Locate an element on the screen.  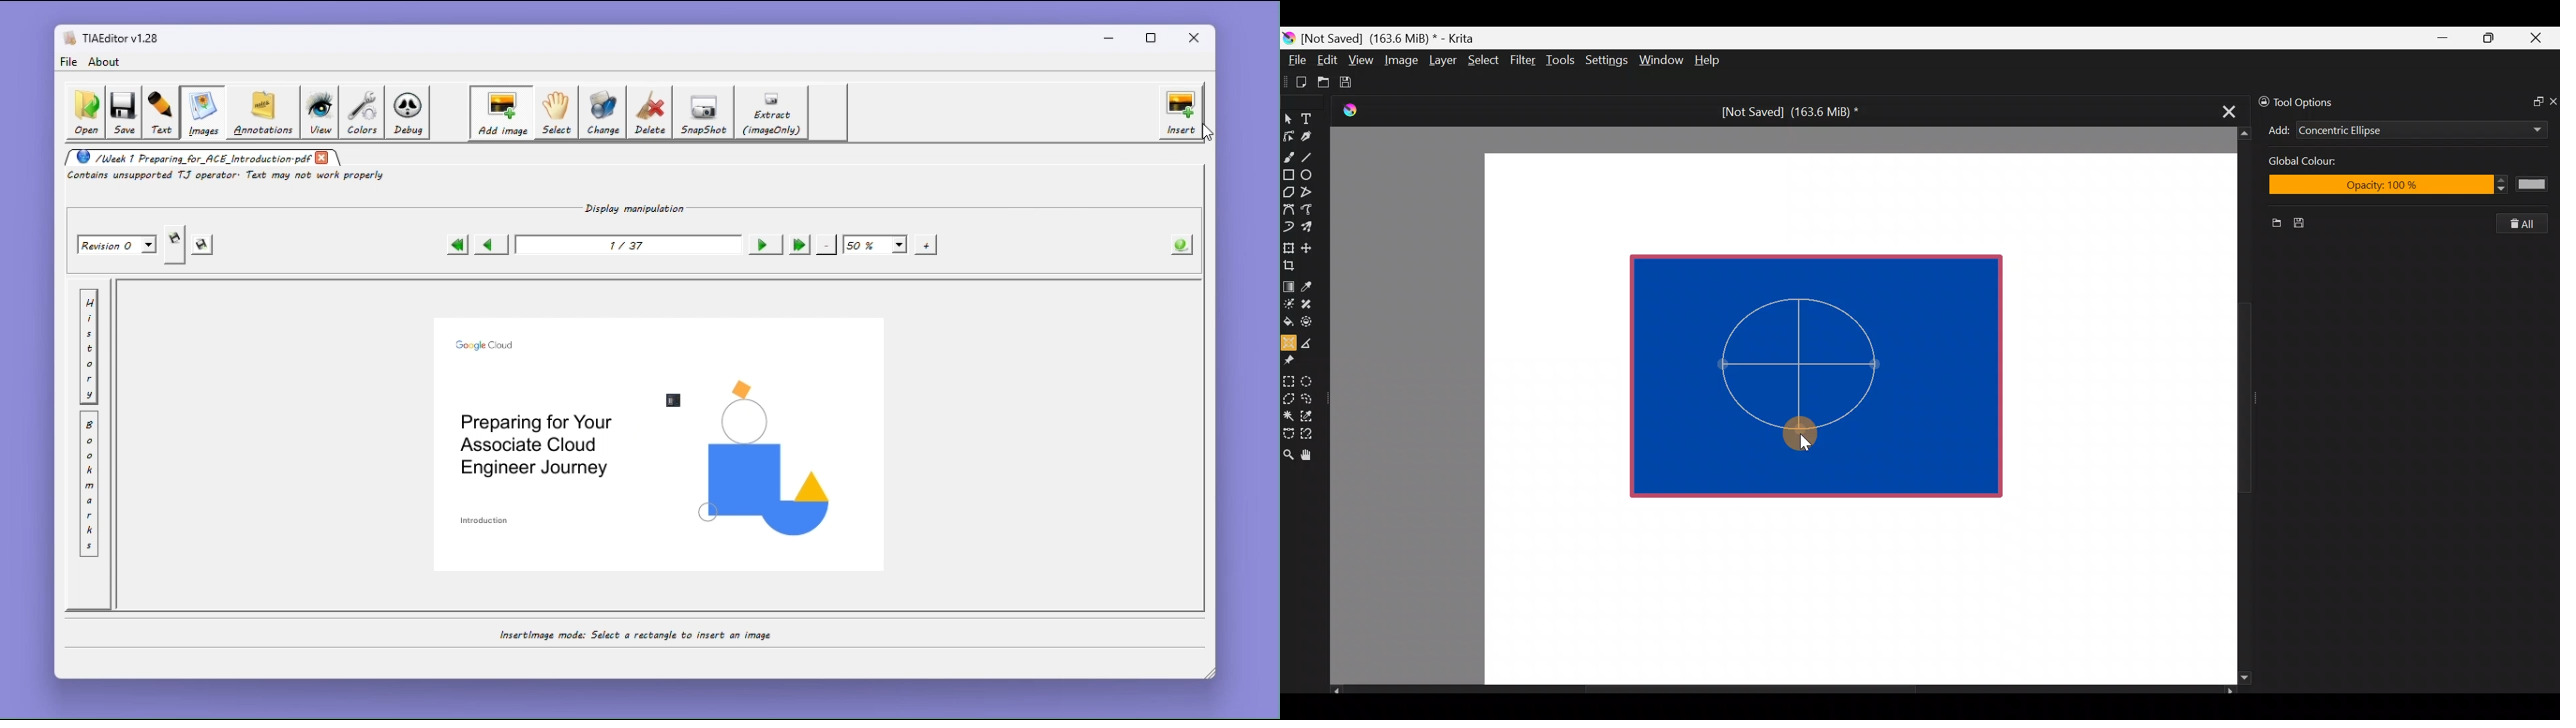
Elliptical selection tool is located at coordinates (1311, 379).